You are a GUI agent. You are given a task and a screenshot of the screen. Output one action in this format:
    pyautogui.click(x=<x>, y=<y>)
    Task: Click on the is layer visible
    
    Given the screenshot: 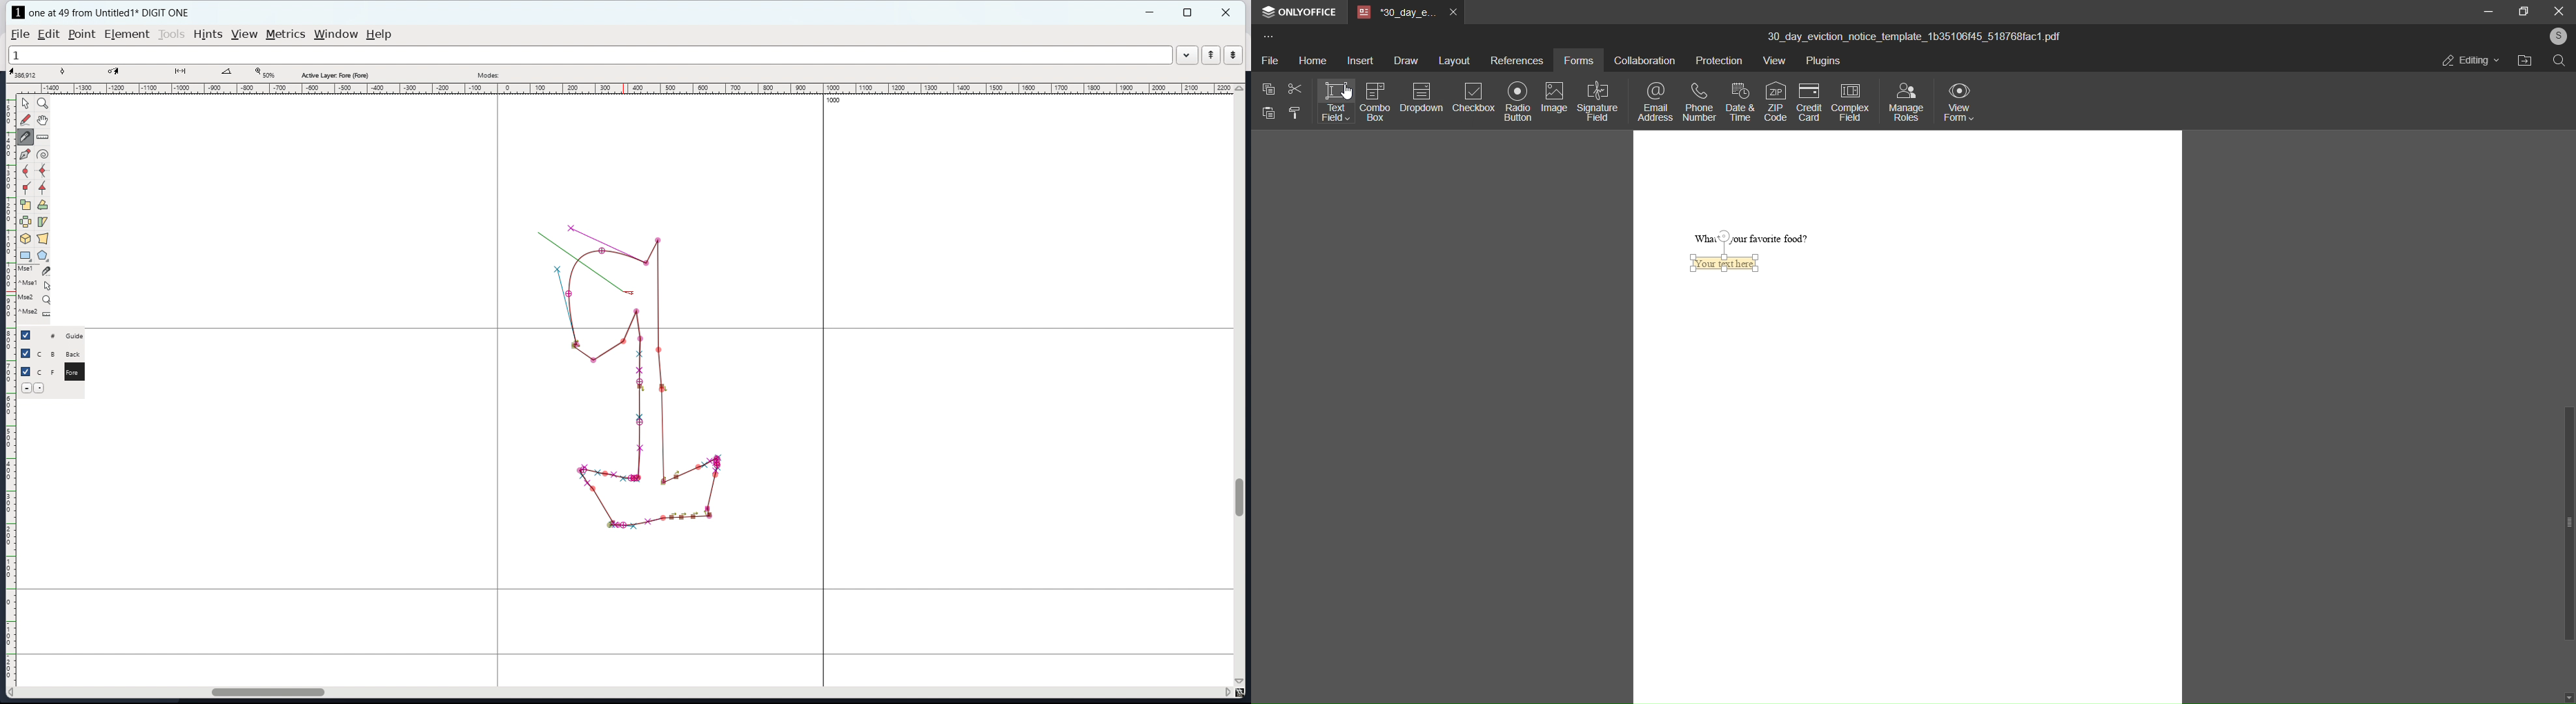 What is the action you would take?
    pyautogui.click(x=26, y=372)
    